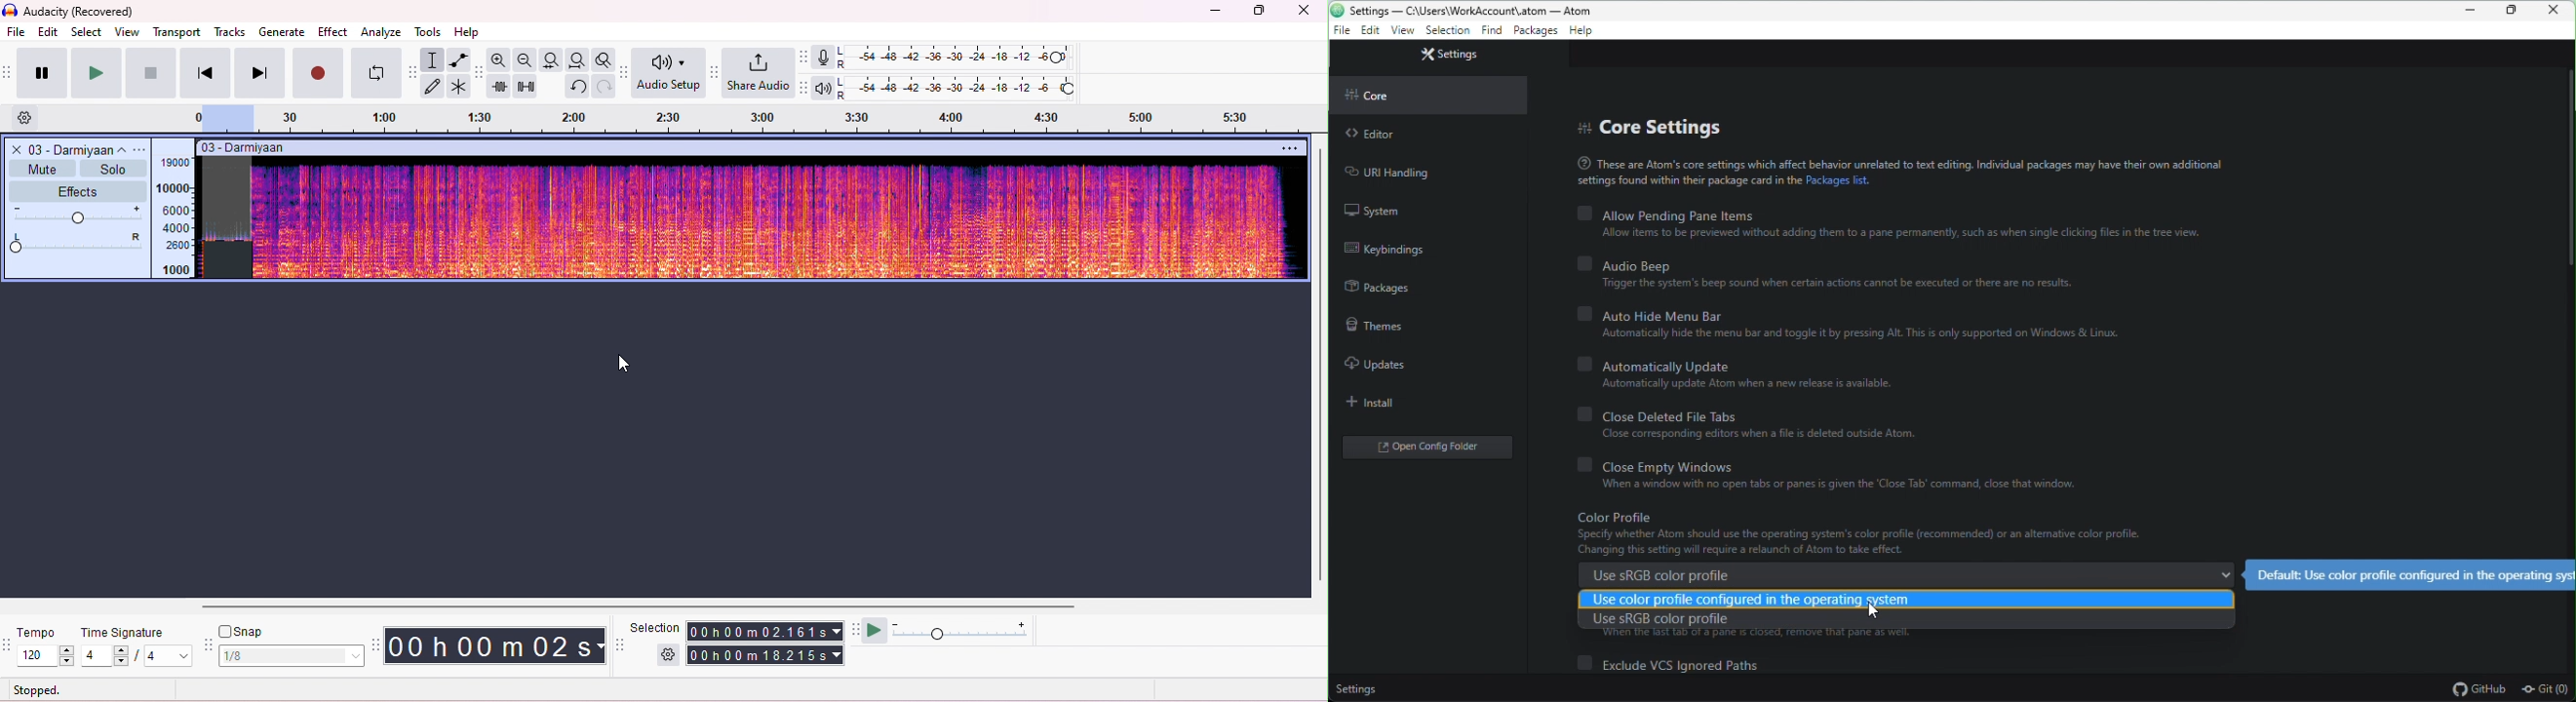 The width and height of the screenshot is (2576, 728). What do you see at coordinates (1667, 126) in the screenshot?
I see `Core setting` at bounding box center [1667, 126].